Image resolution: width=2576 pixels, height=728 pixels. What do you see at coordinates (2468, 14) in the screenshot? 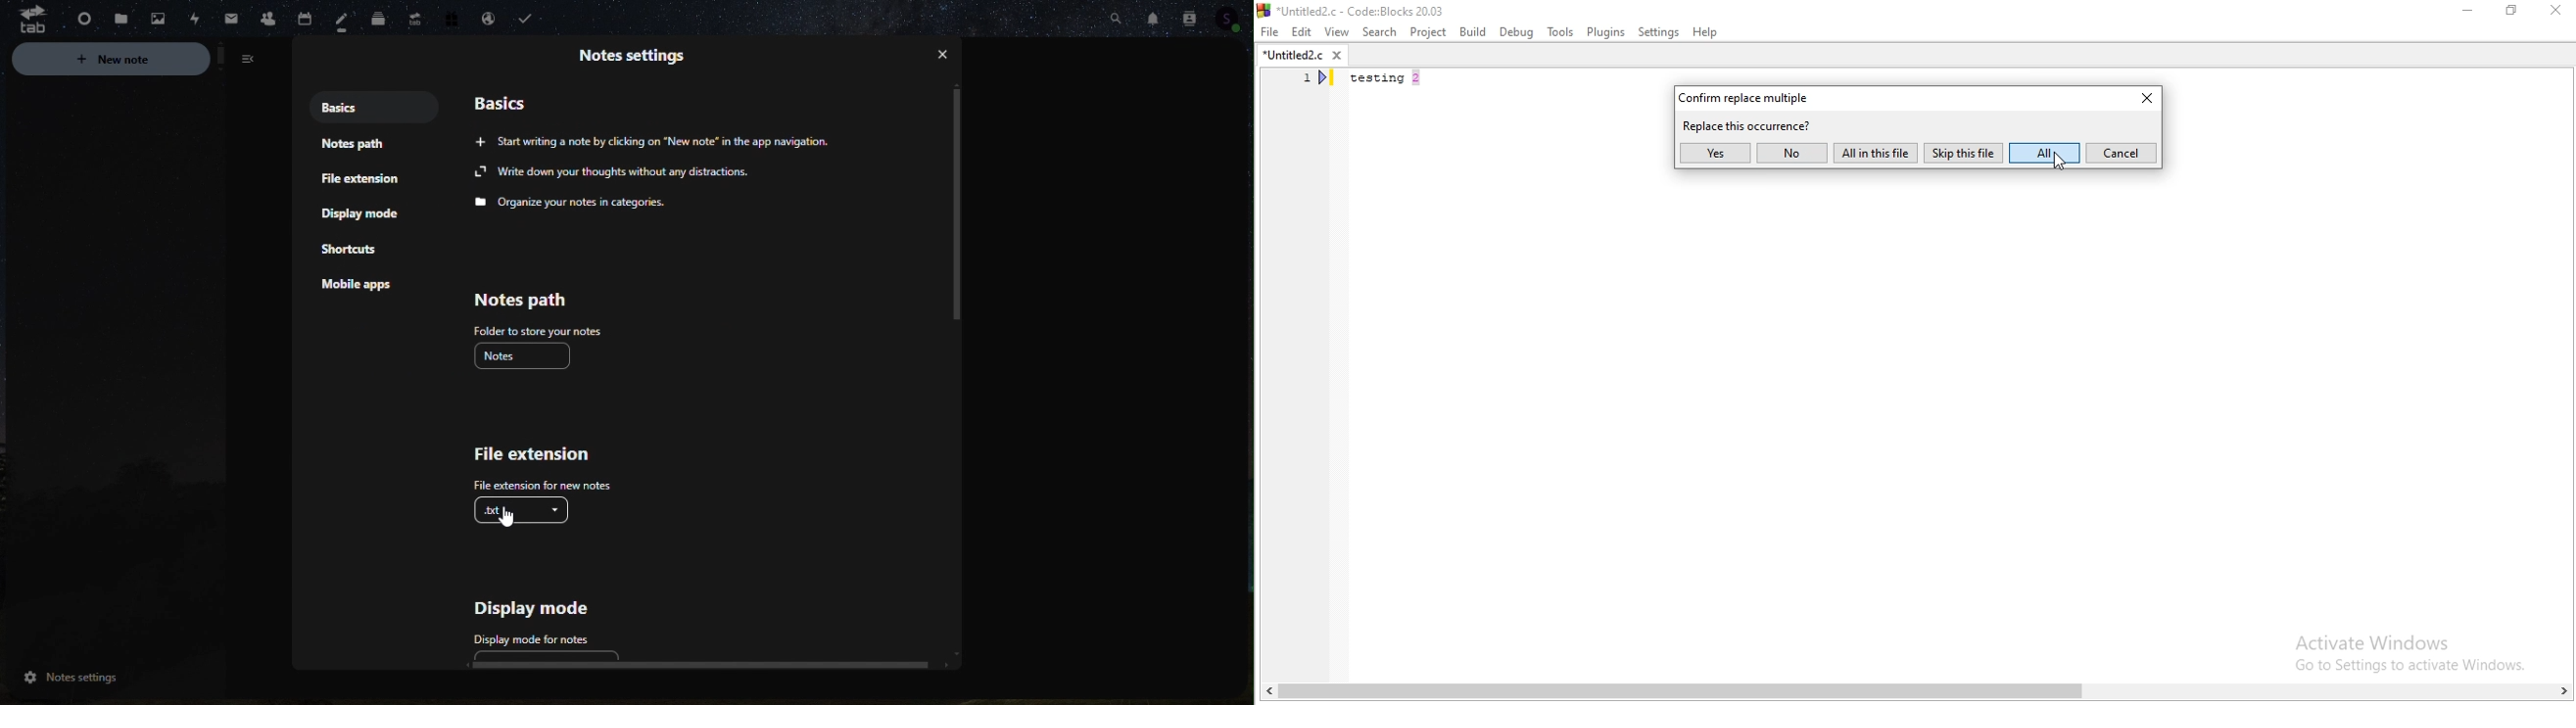
I see `Minimise` at bounding box center [2468, 14].